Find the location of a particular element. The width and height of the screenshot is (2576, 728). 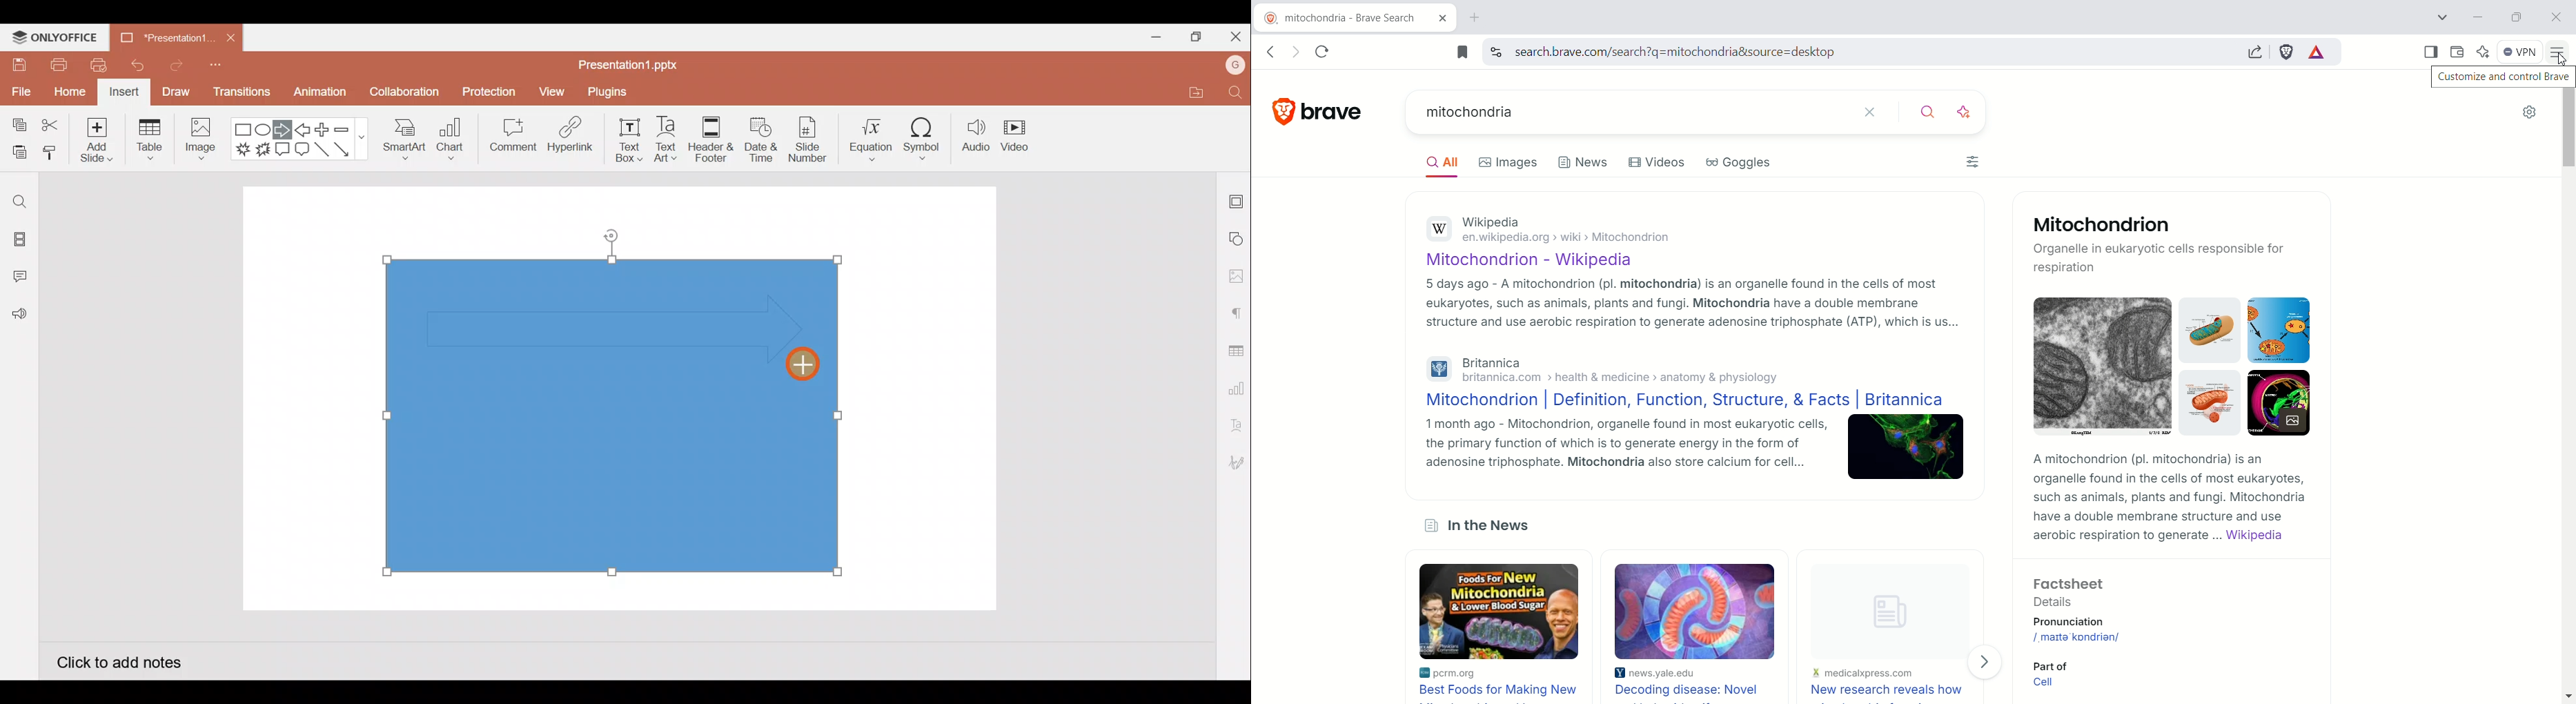

Slides is located at coordinates (18, 241).